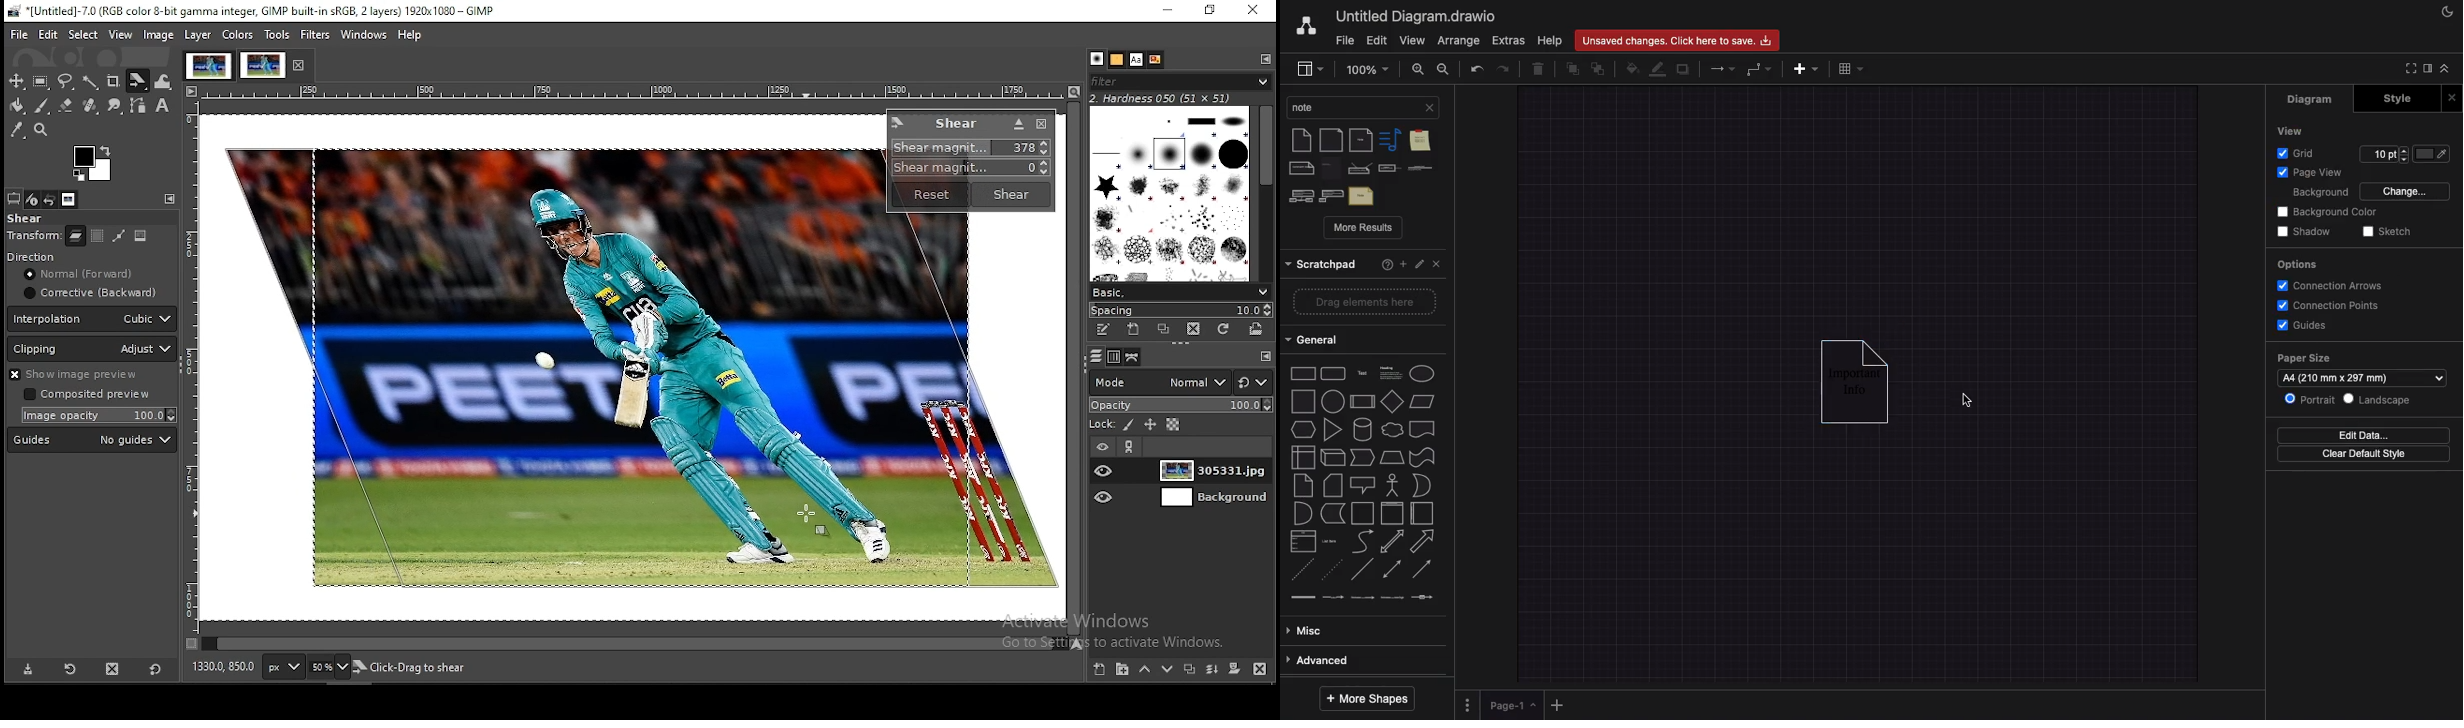 The height and width of the screenshot is (728, 2464). What do you see at coordinates (1104, 330) in the screenshot?
I see `edit this brush` at bounding box center [1104, 330].